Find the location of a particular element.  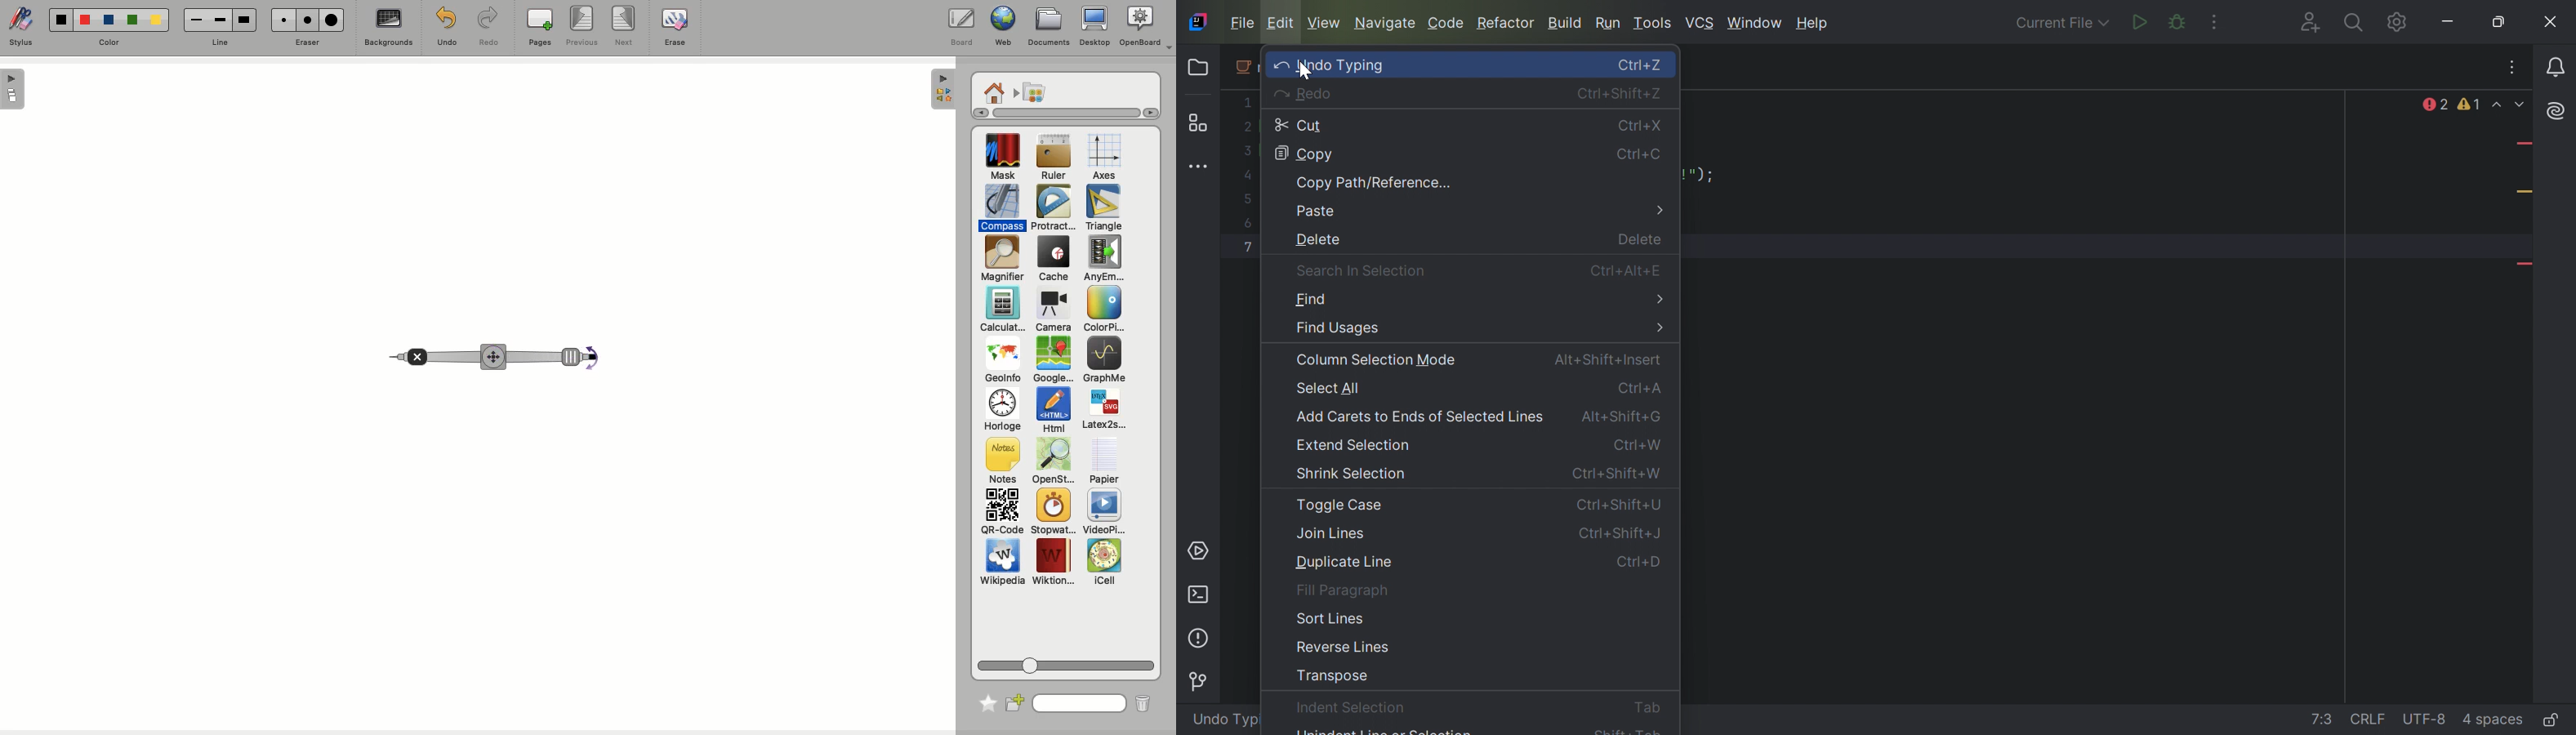

File is located at coordinates (1244, 23).